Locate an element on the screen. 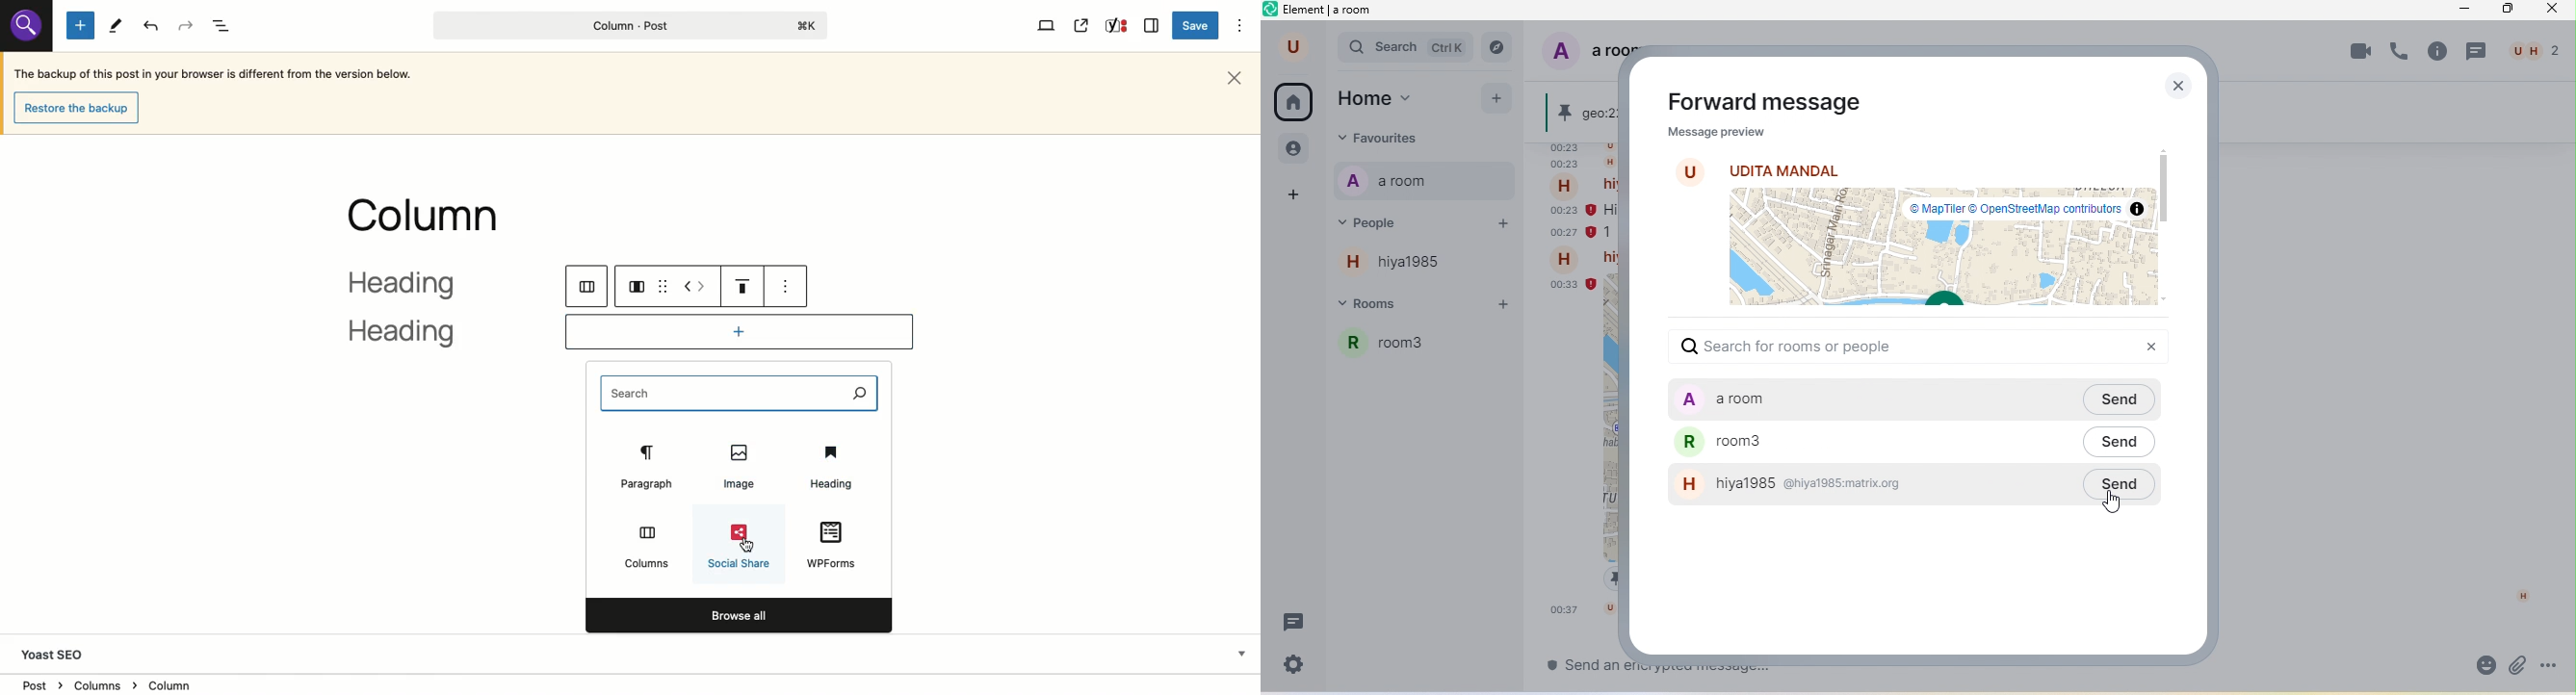 The height and width of the screenshot is (700, 2576). Add block is located at coordinates (742, 333).